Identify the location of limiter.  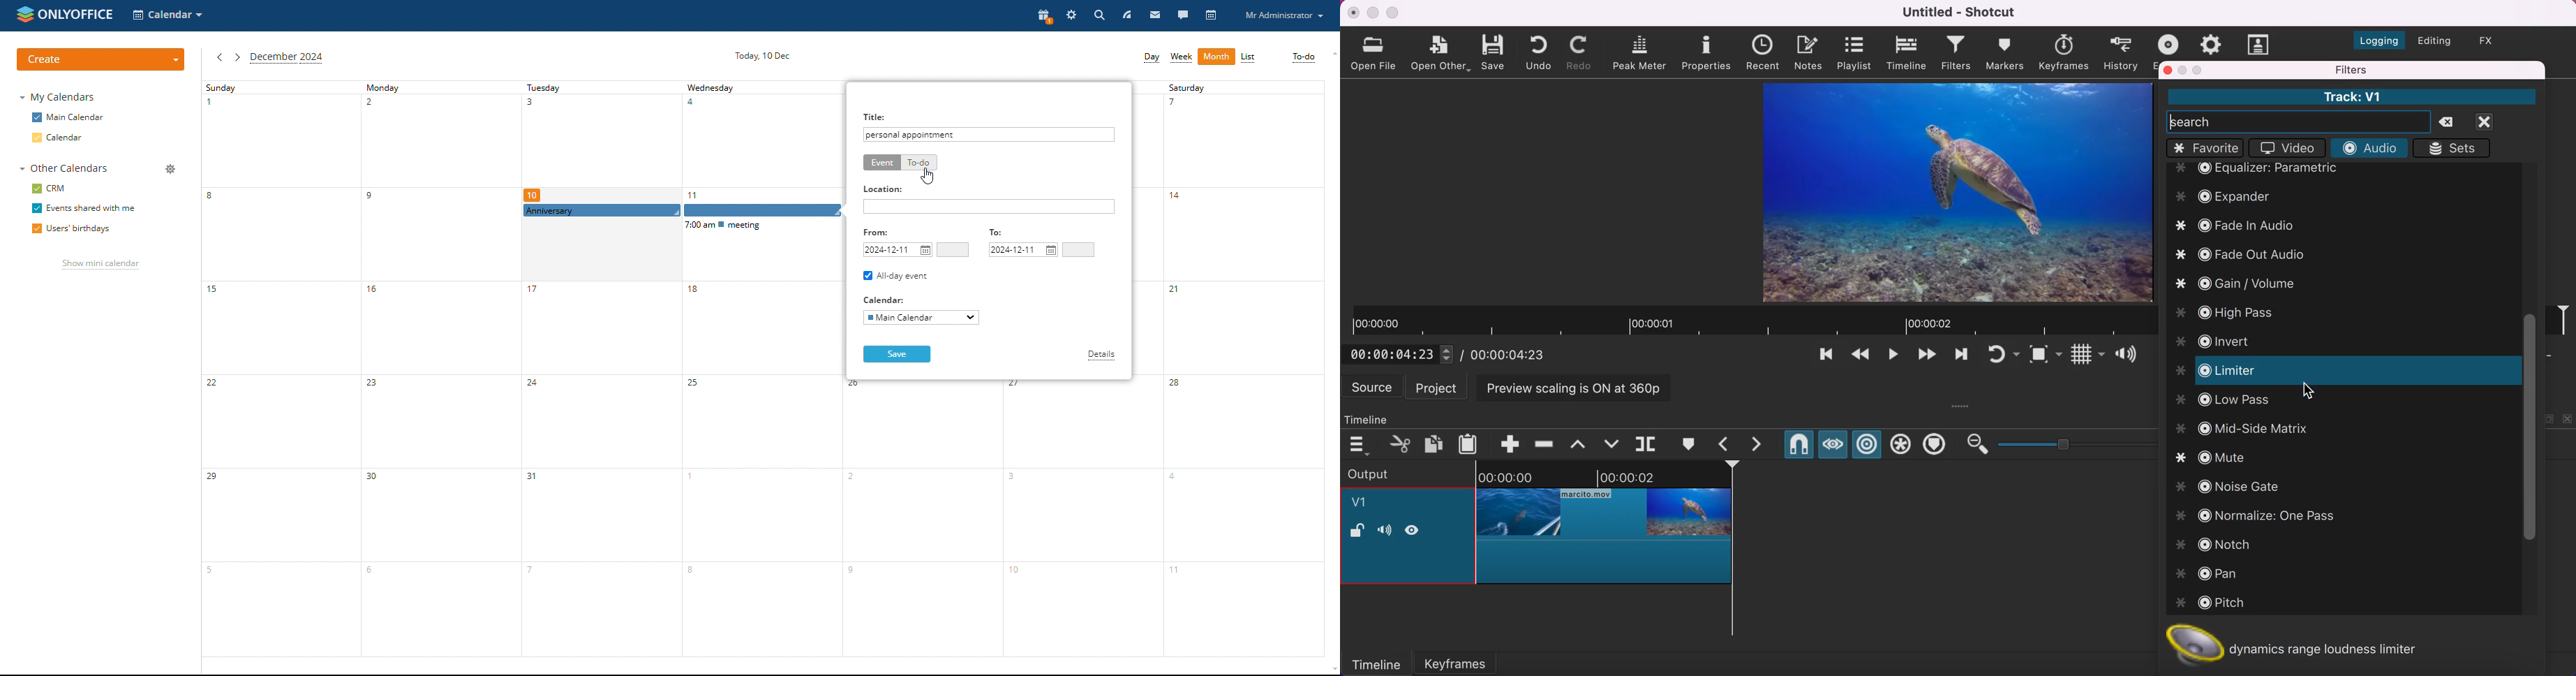
(2236, 371).